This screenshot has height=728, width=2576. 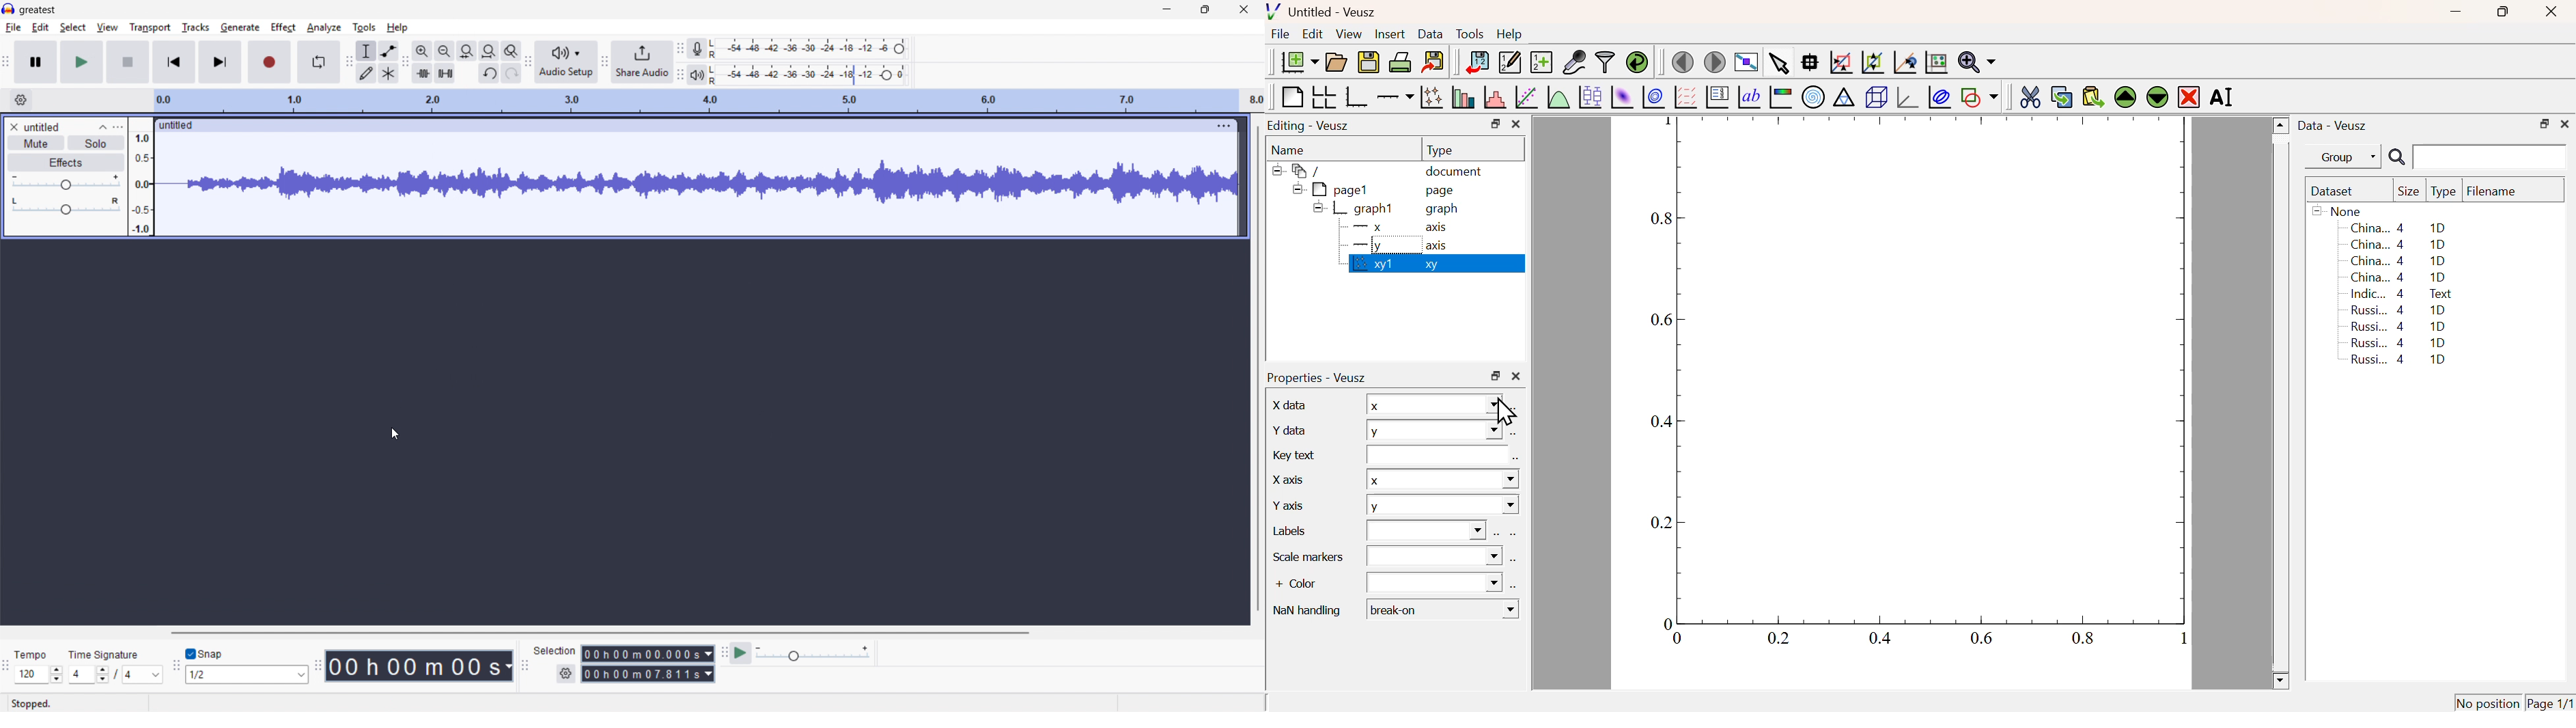 What do you see at coordinates (511, 51) in the screenshot?
I see `toggle zoom` at bounding box center [511, 51].